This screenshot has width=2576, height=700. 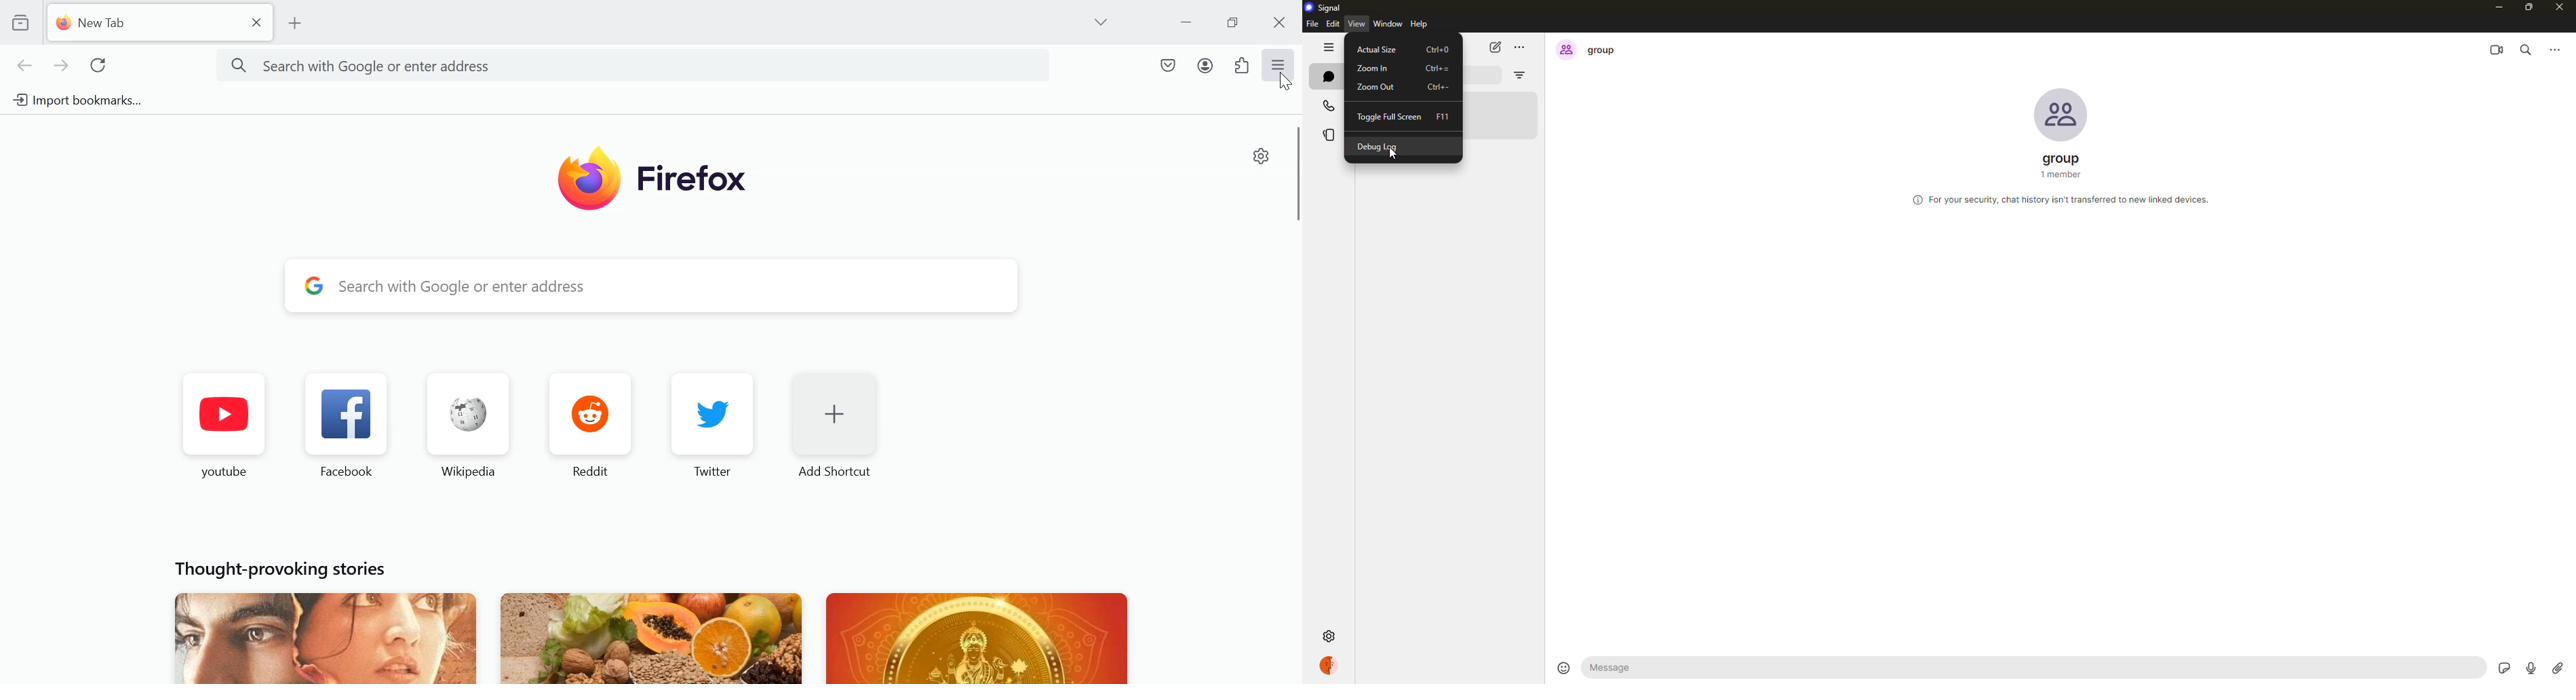 I want to click on Minimize, so click(x=1188, y=22).